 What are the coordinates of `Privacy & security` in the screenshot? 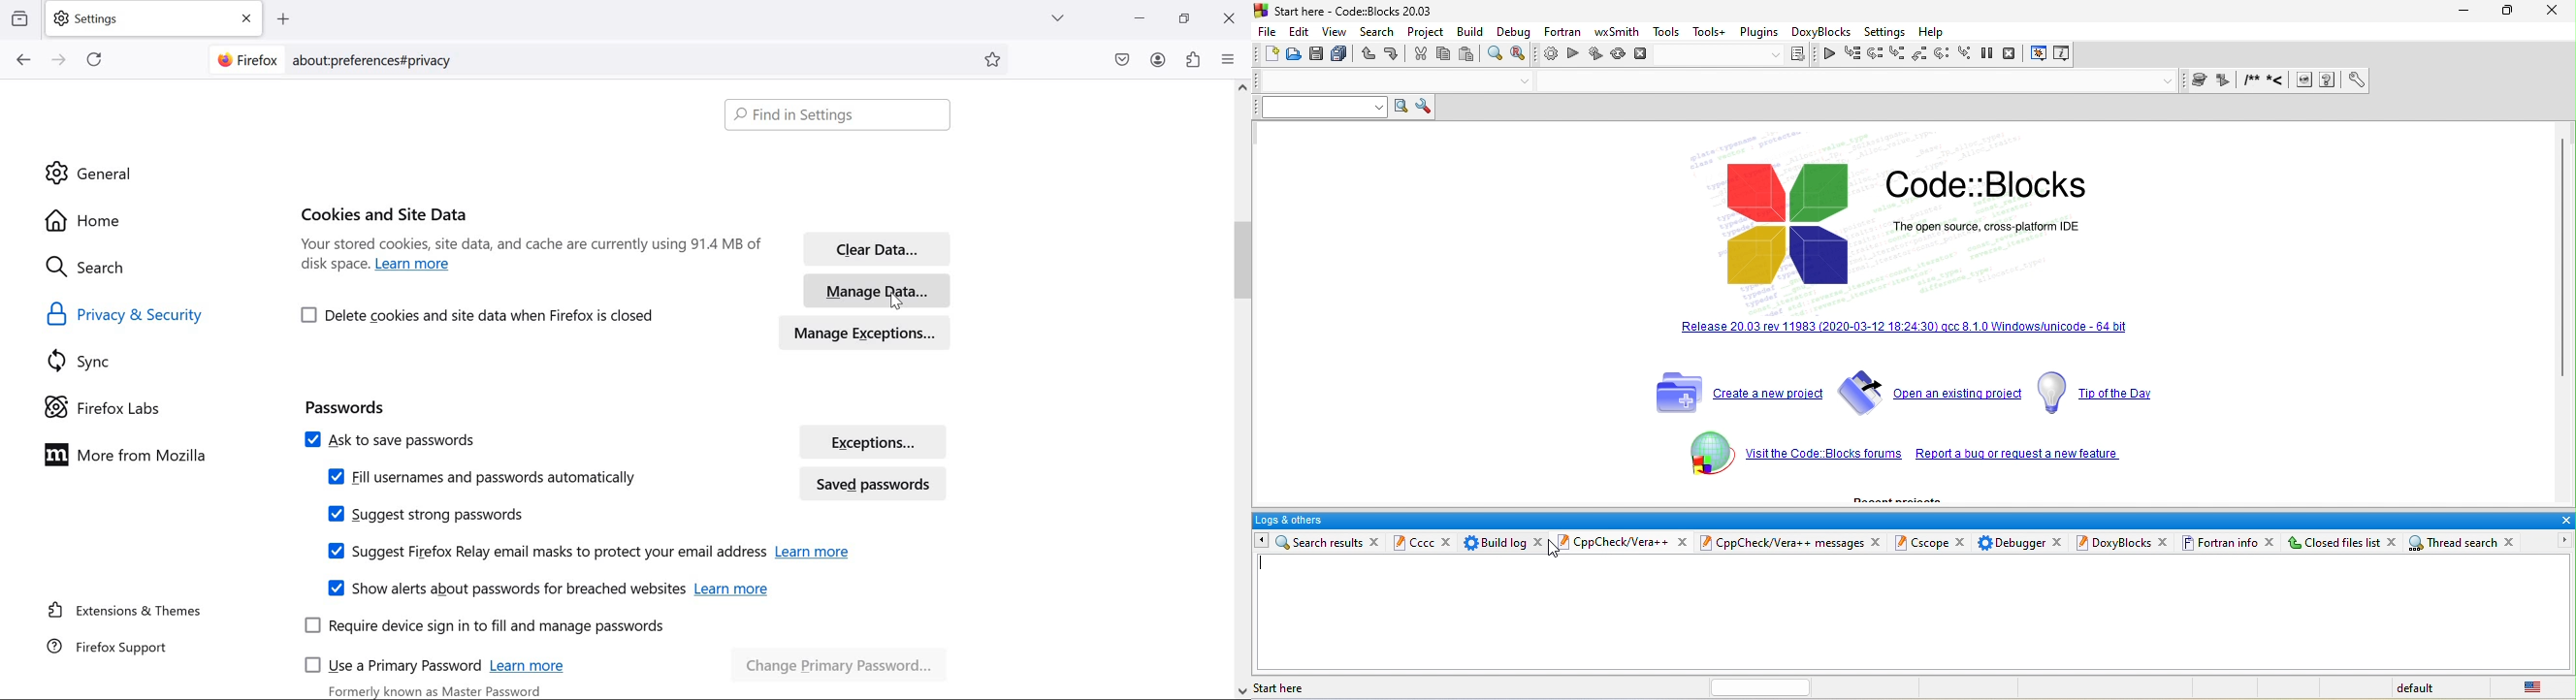 It's located at (128, 315).